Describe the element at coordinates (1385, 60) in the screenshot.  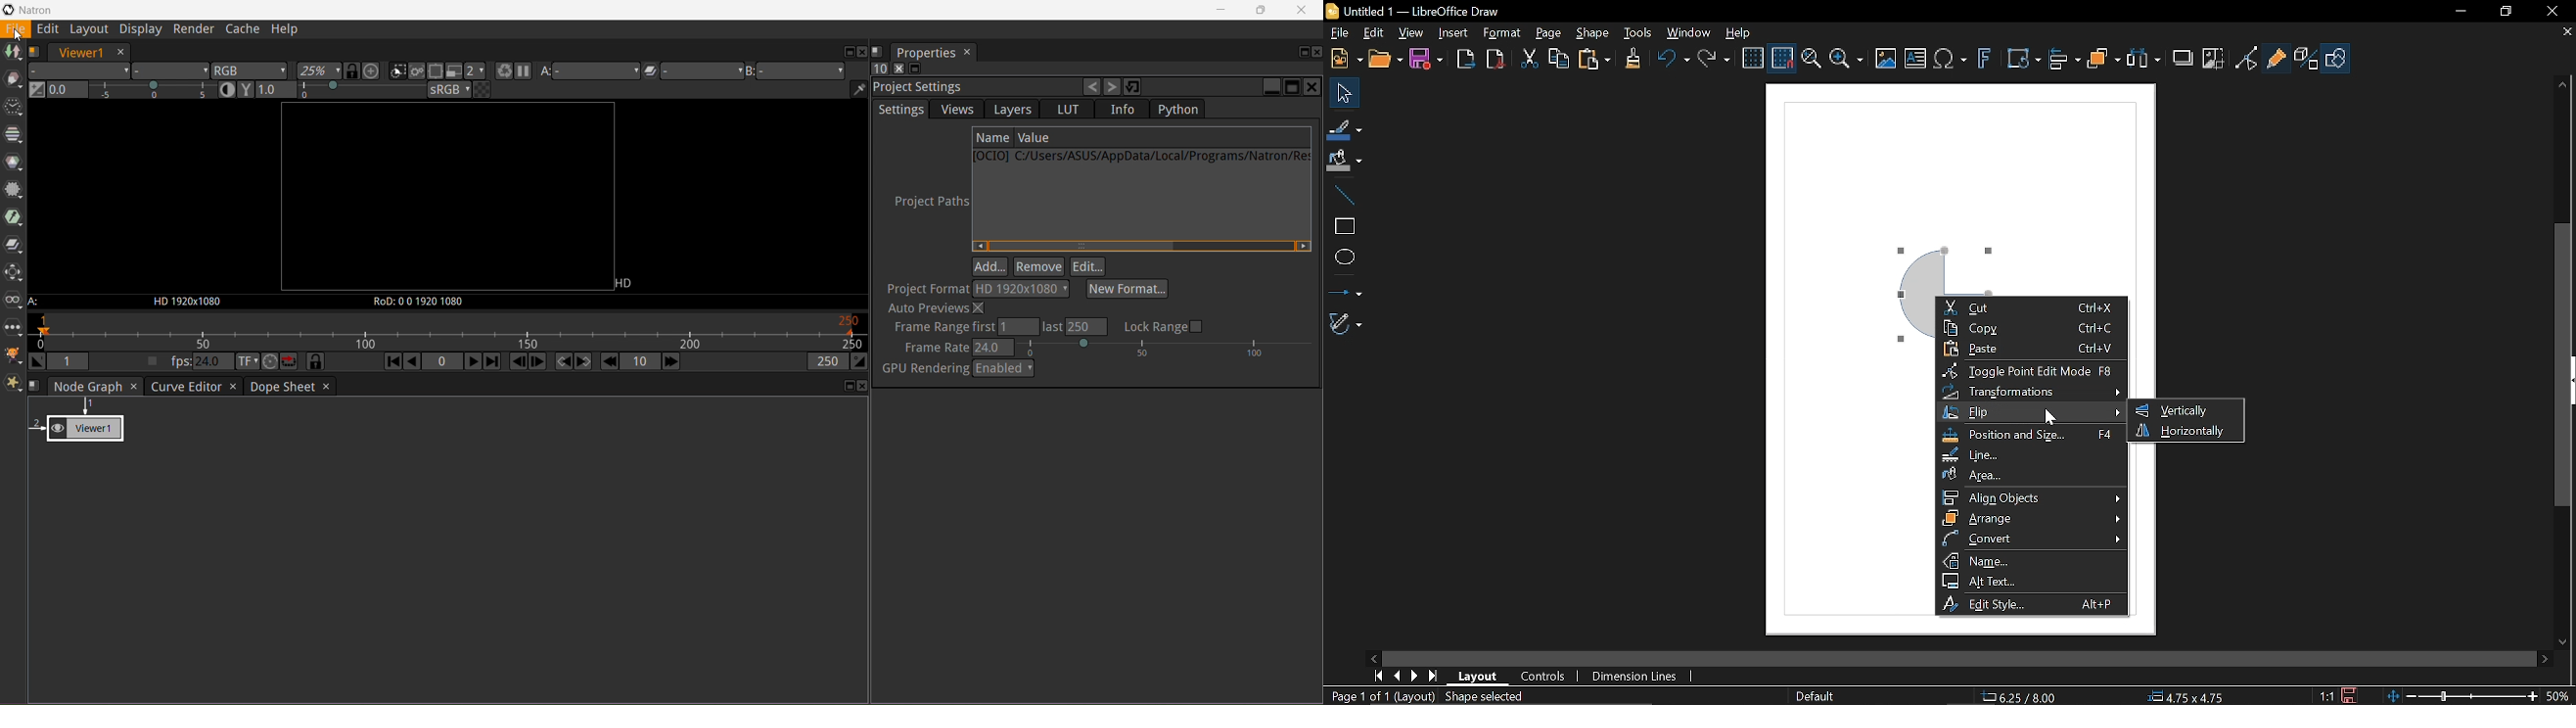
I see `open` at that location.